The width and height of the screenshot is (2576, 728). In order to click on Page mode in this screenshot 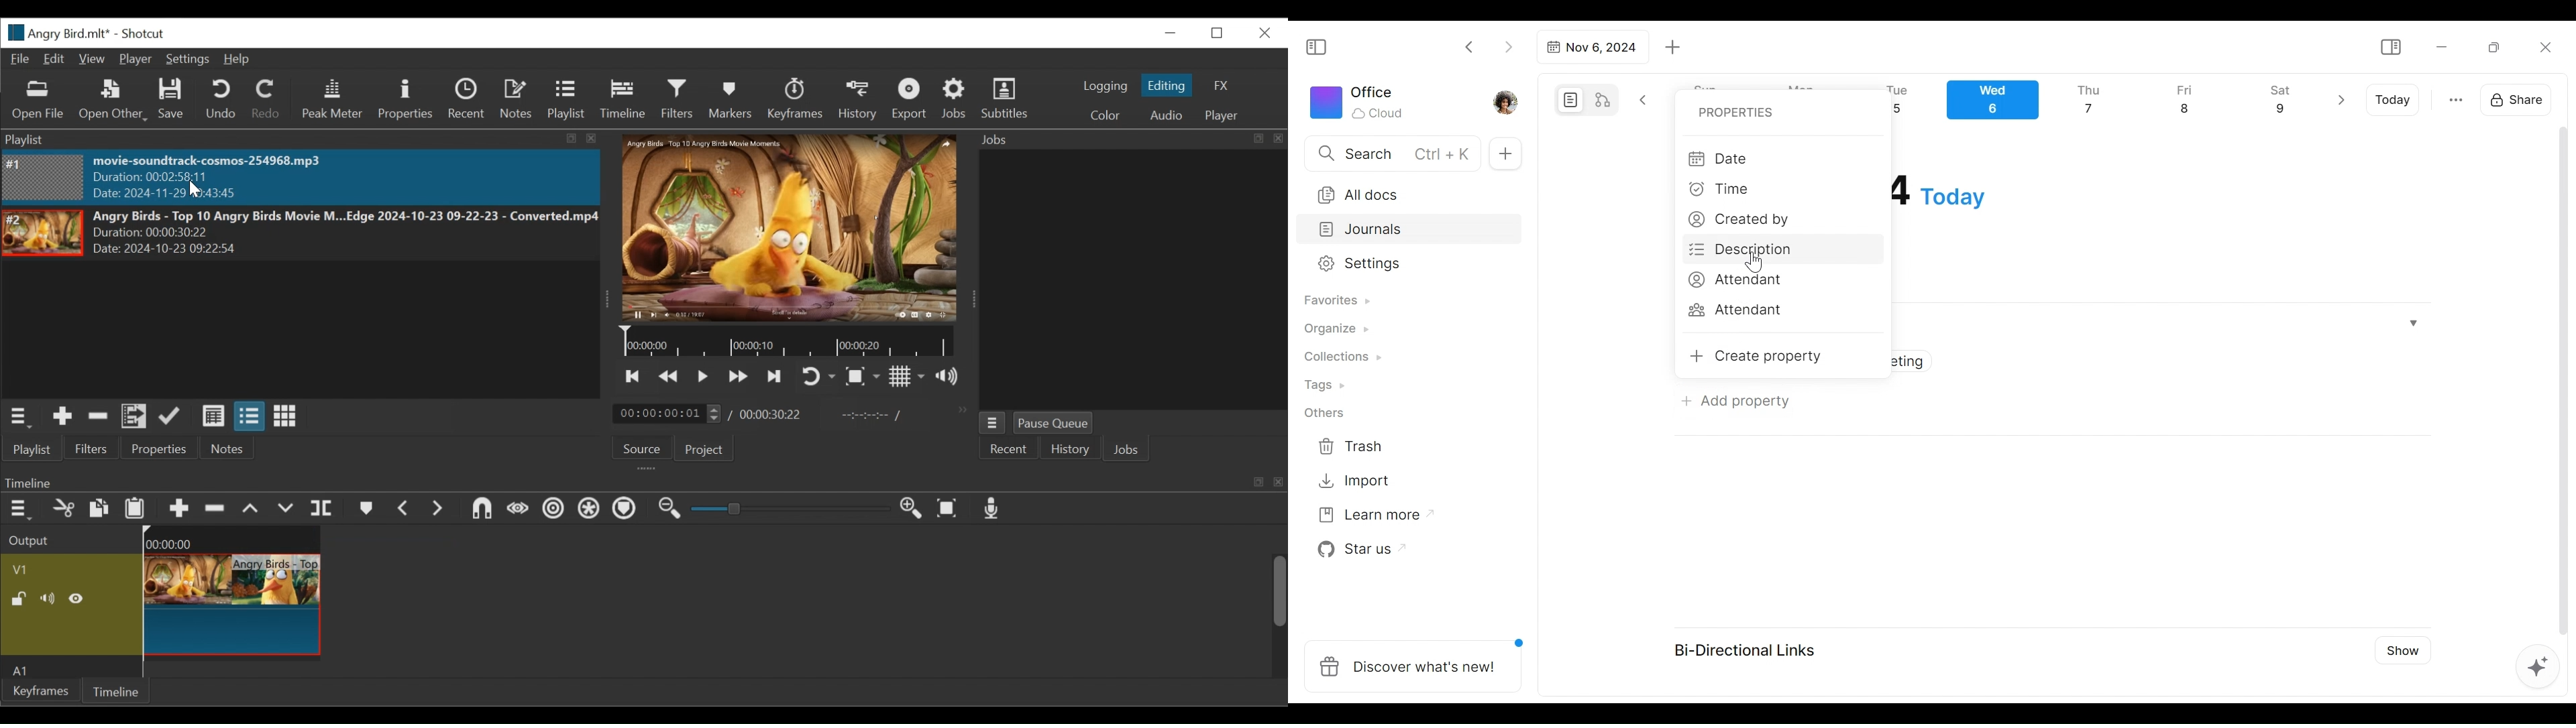, I will do `click(1568, 100)`.